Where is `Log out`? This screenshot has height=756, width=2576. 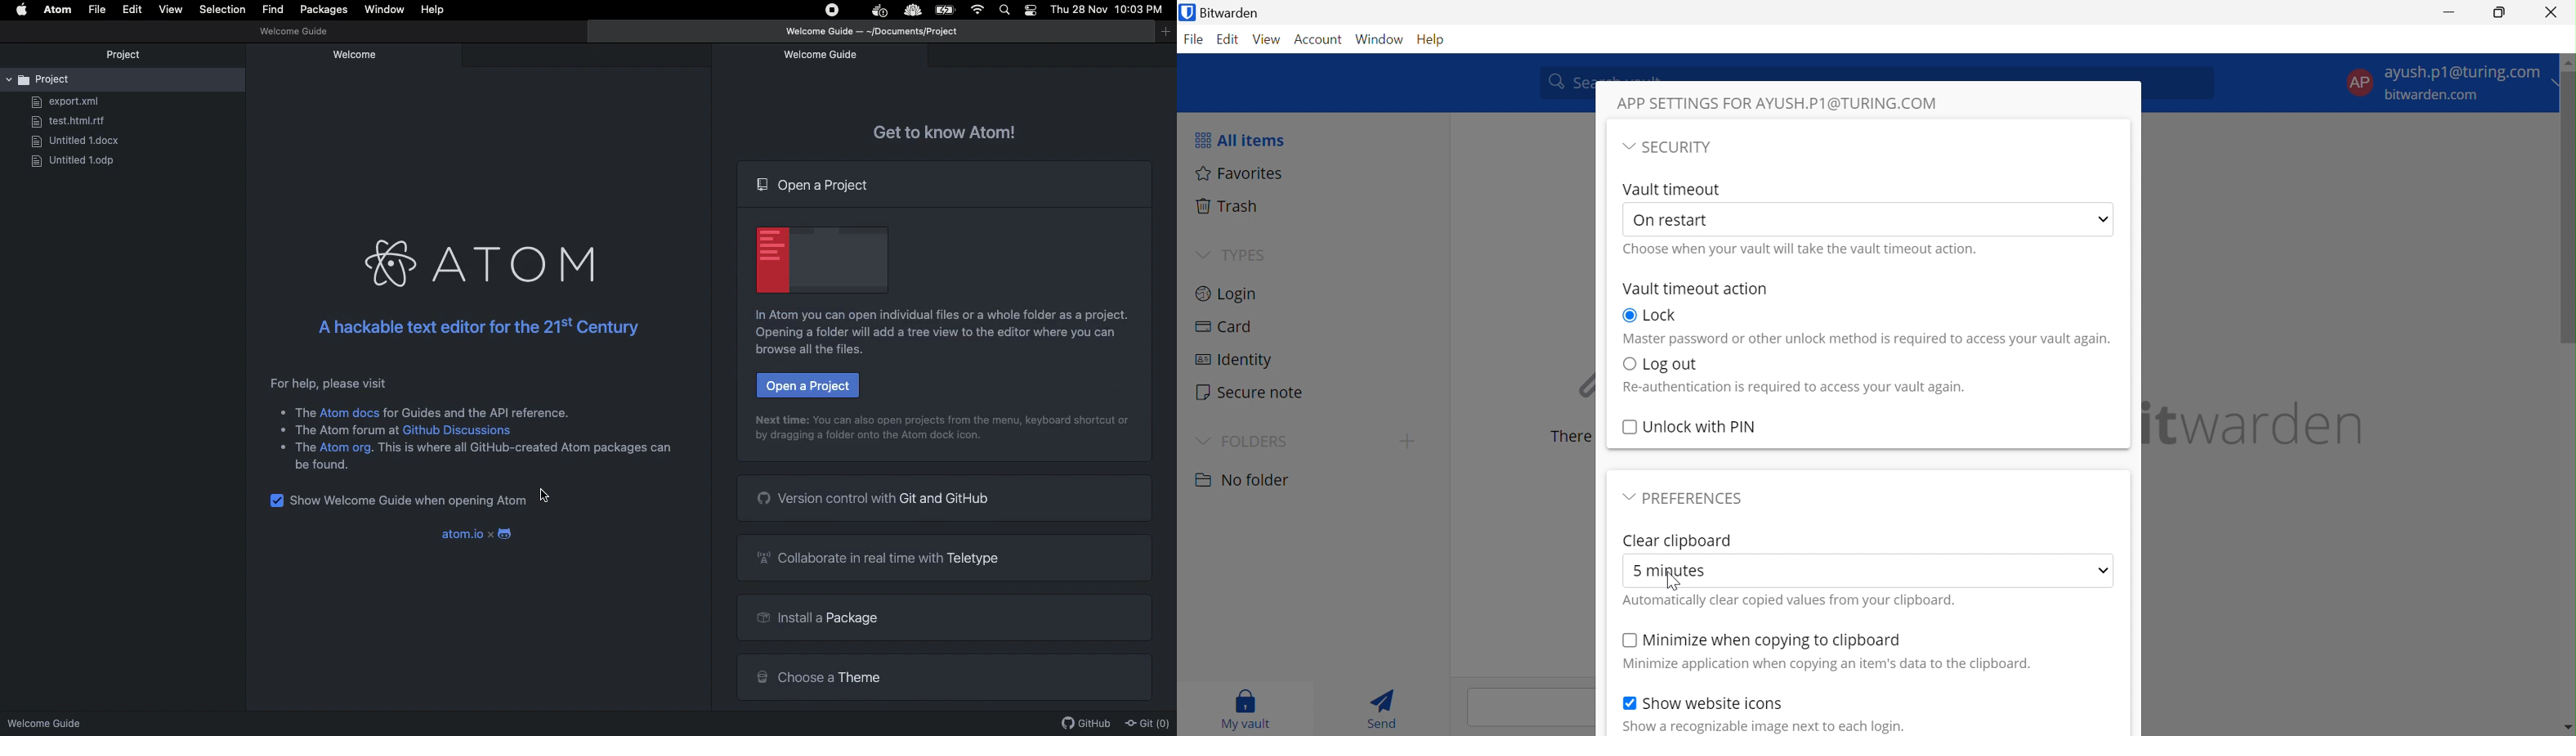
Log out is located at coordinates (1674, 364).